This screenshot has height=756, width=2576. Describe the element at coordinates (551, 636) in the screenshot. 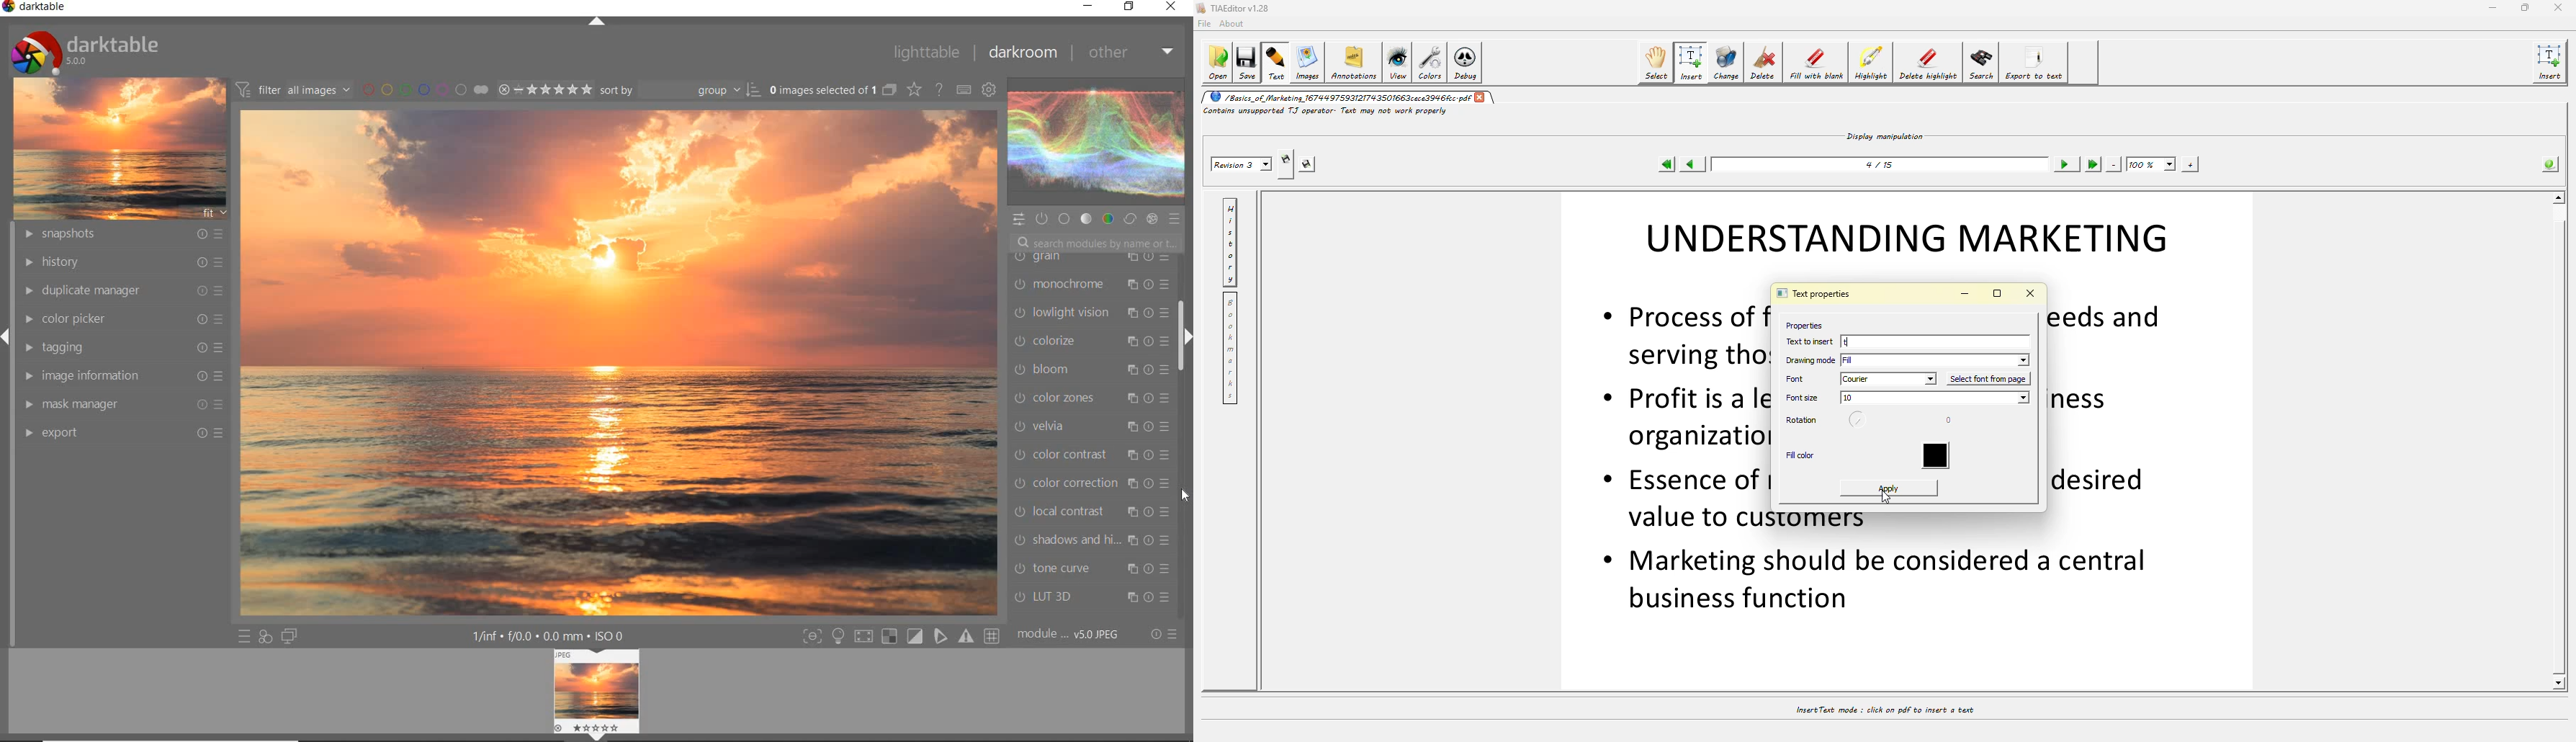

I see `OTHER INTERFACE DETAIL` at that location.